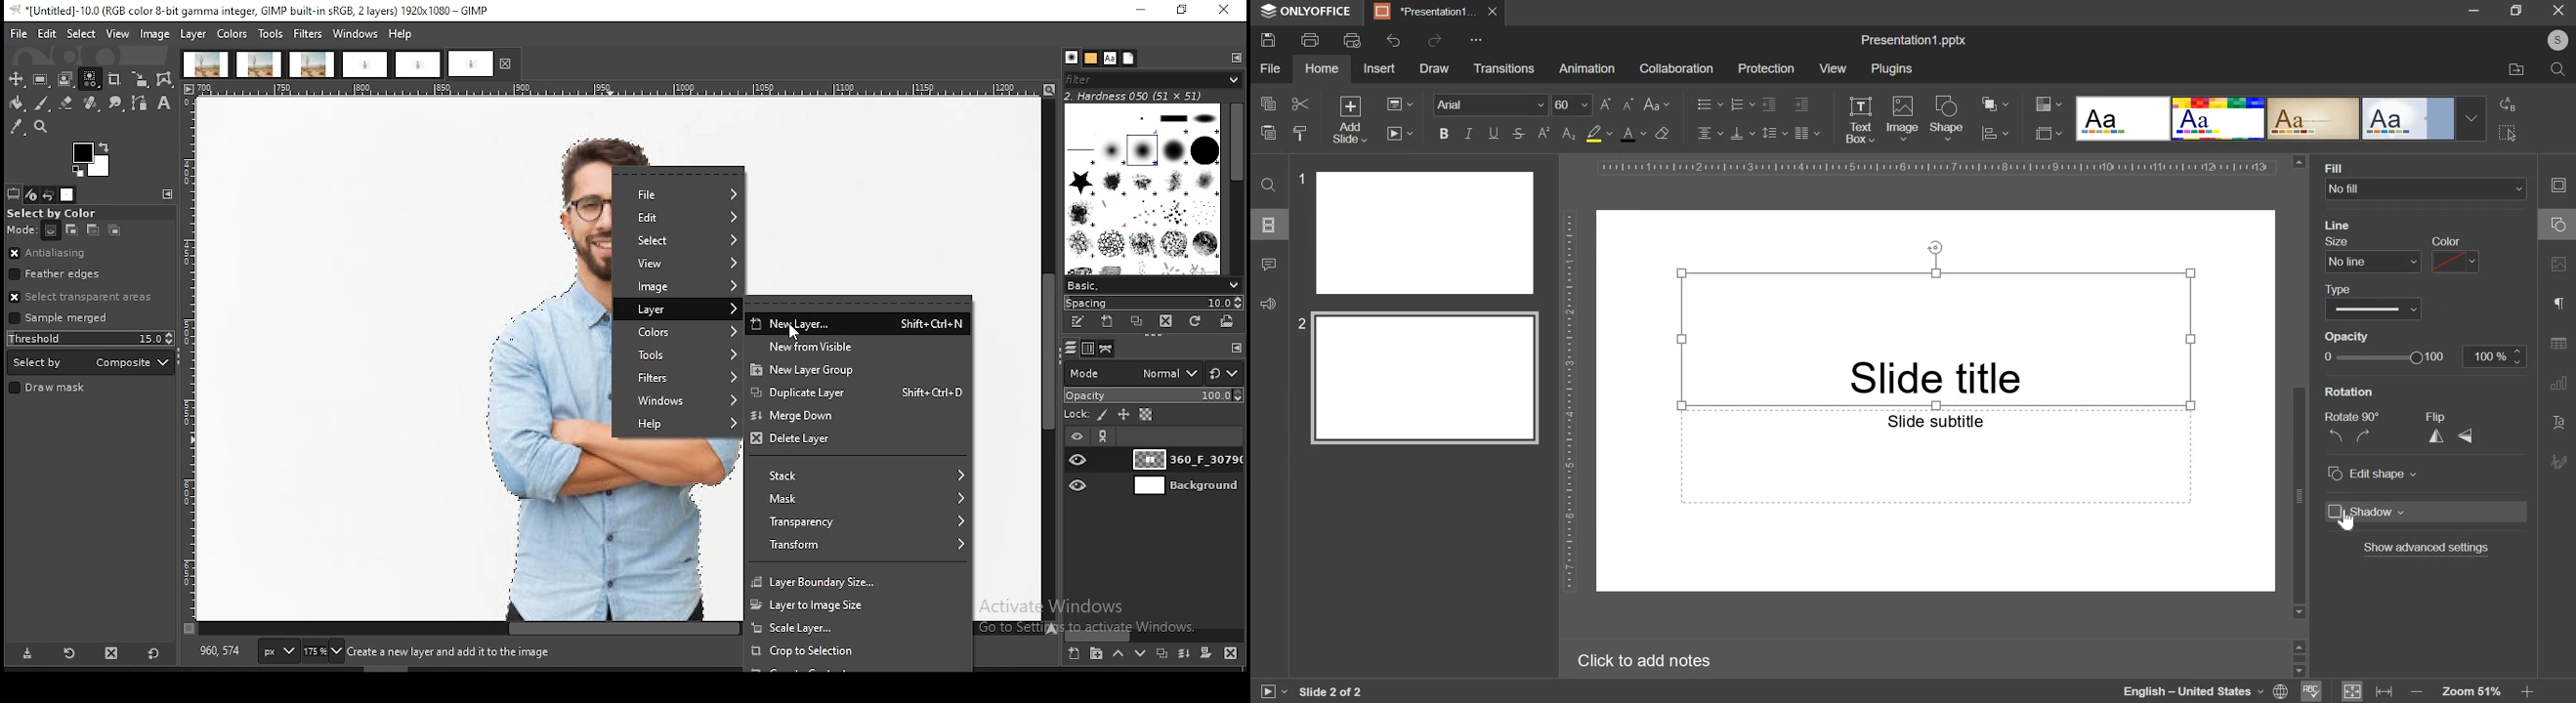 This screenshot has width=2576, height=728. I want to click on vertical, so click(2440, 435).